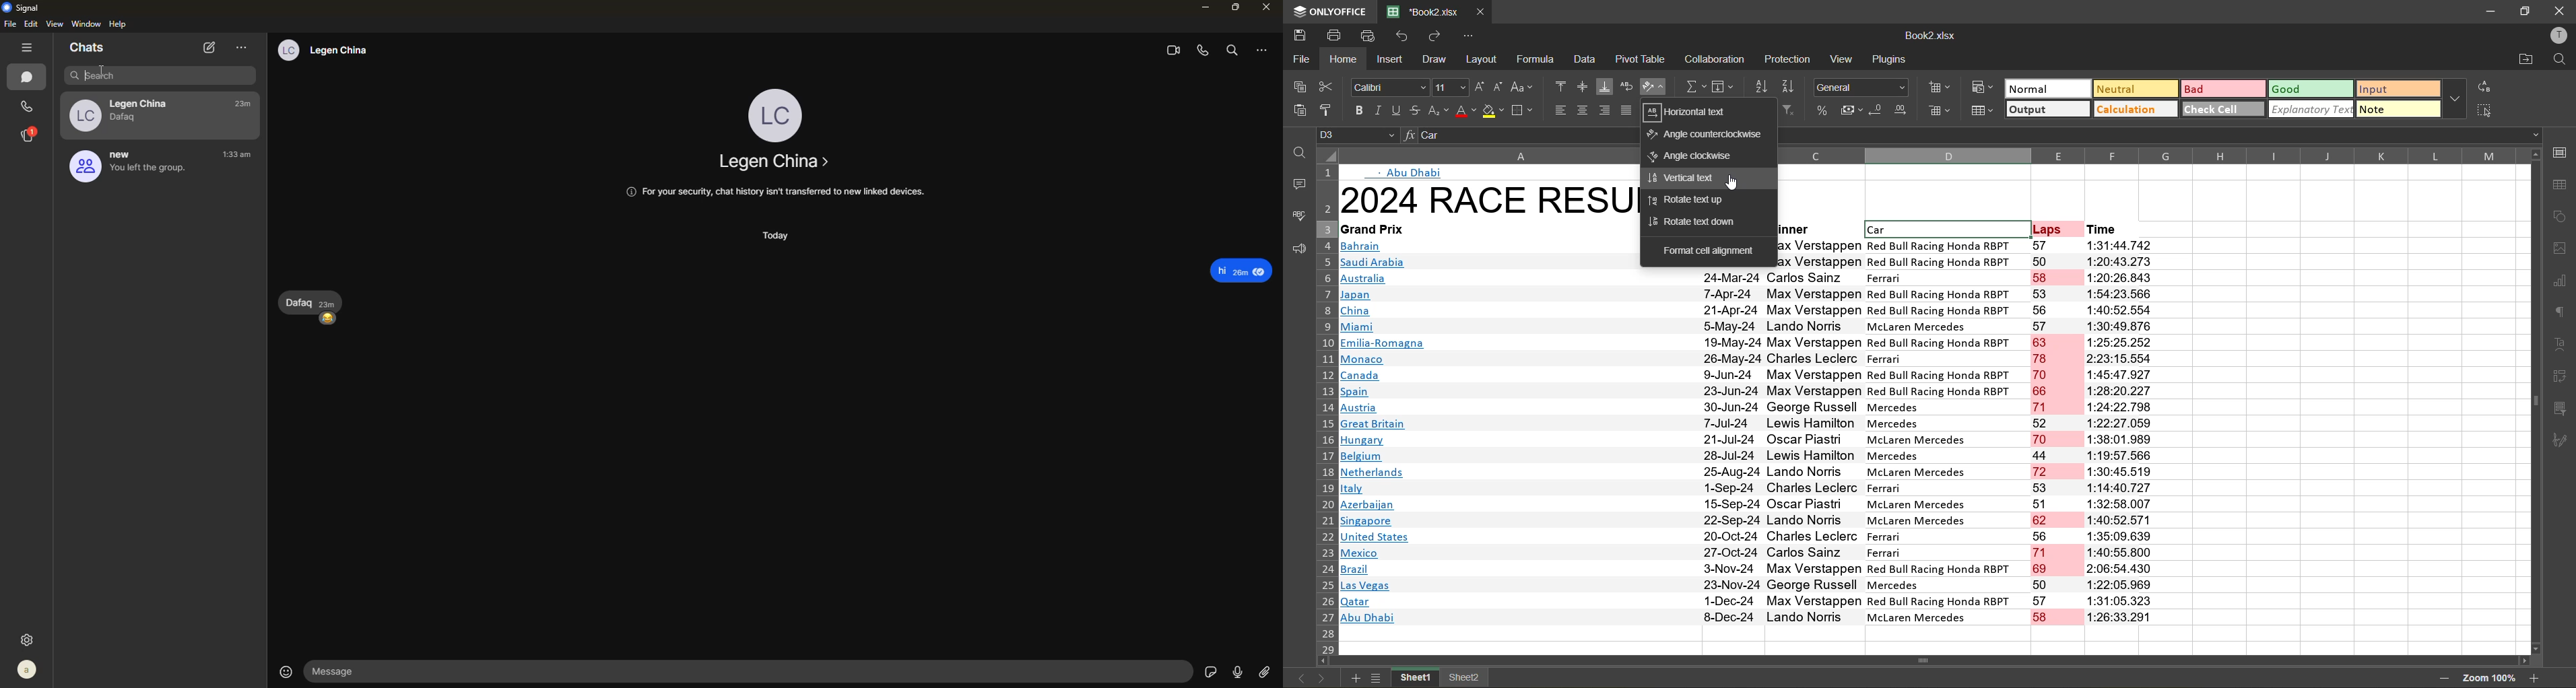 This screenshot has width=2576, height=700. What do you see at coordinates (329, 321) in the screenshot?
I see `happy emoji` at bounding box center [329, 321].